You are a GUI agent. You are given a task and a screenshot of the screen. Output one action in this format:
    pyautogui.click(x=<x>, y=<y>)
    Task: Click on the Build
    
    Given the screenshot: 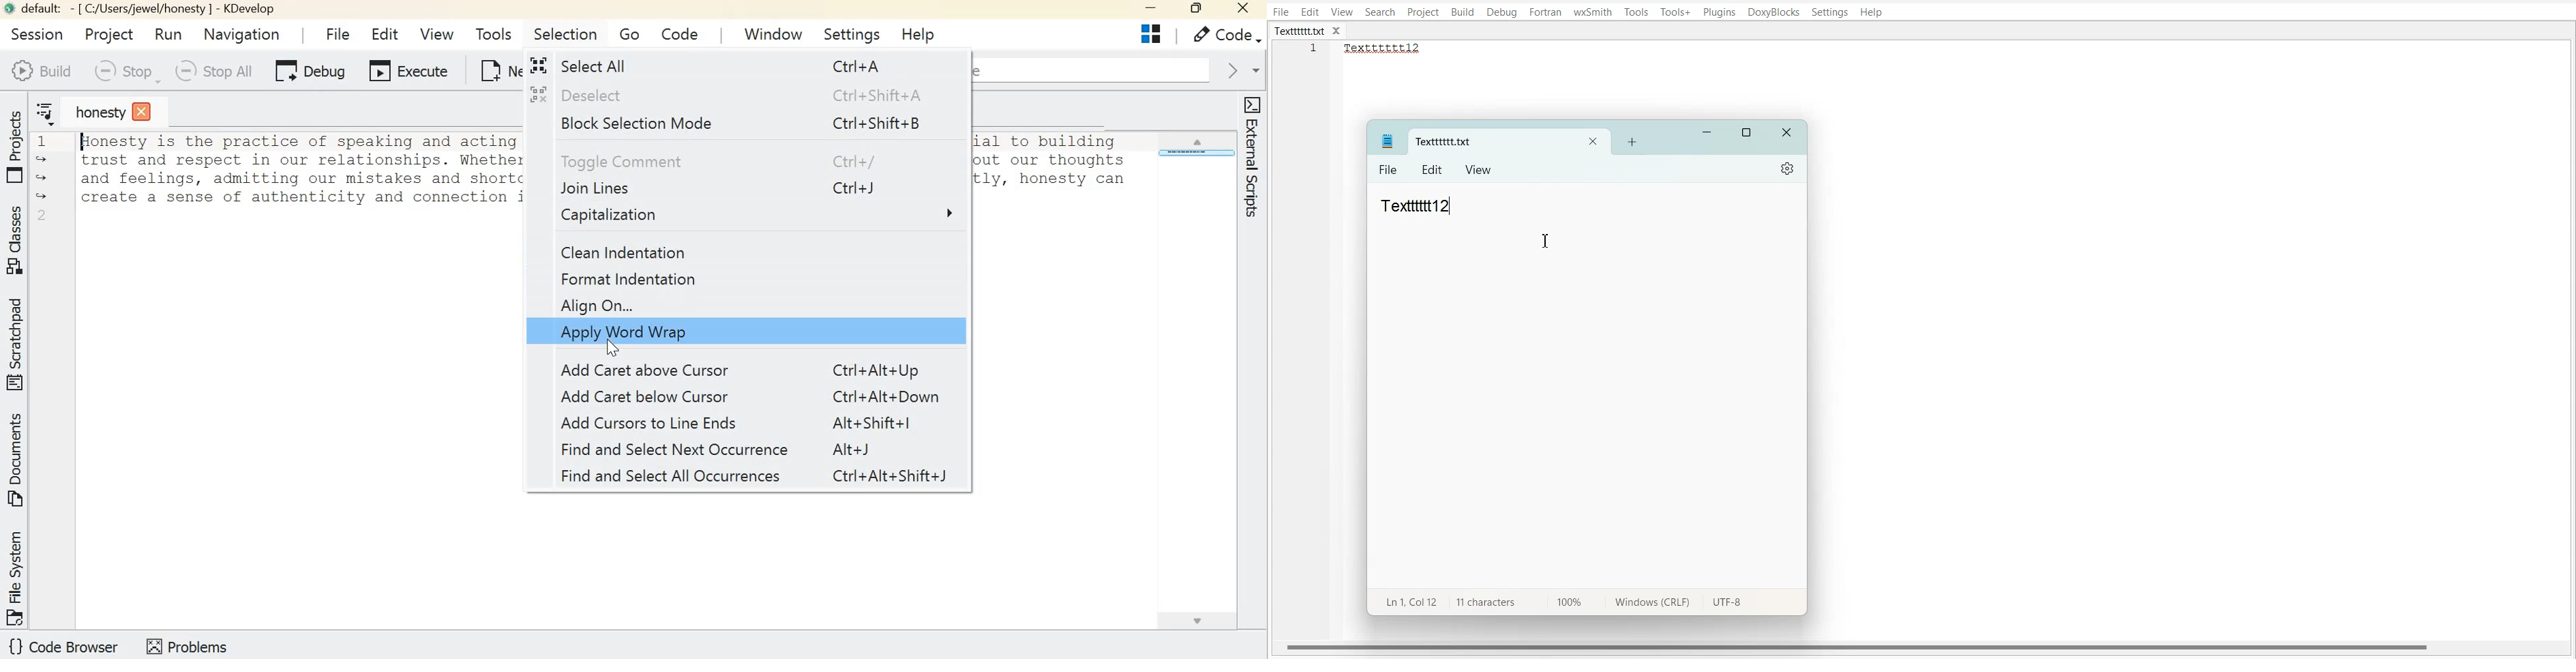 What is the action you would take?
    pyautogui.click(x=1463, y=13)
    